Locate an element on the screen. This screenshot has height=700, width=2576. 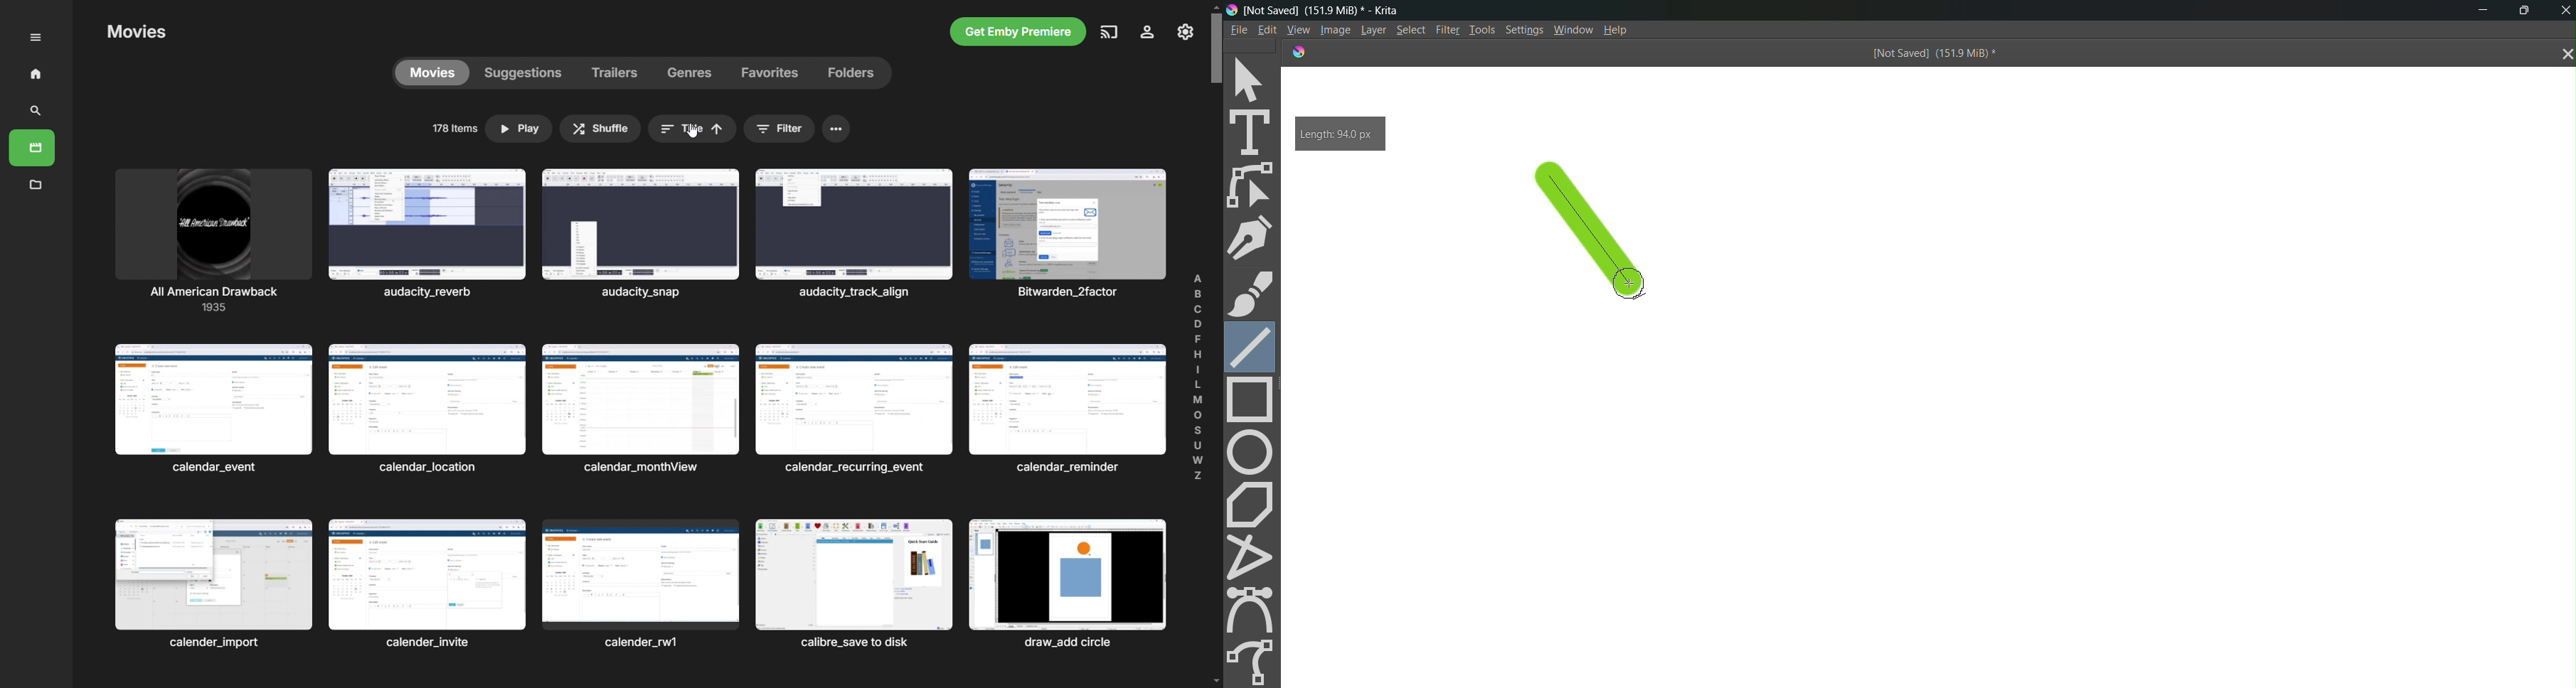
logo is located at coordinates (1297, 51).